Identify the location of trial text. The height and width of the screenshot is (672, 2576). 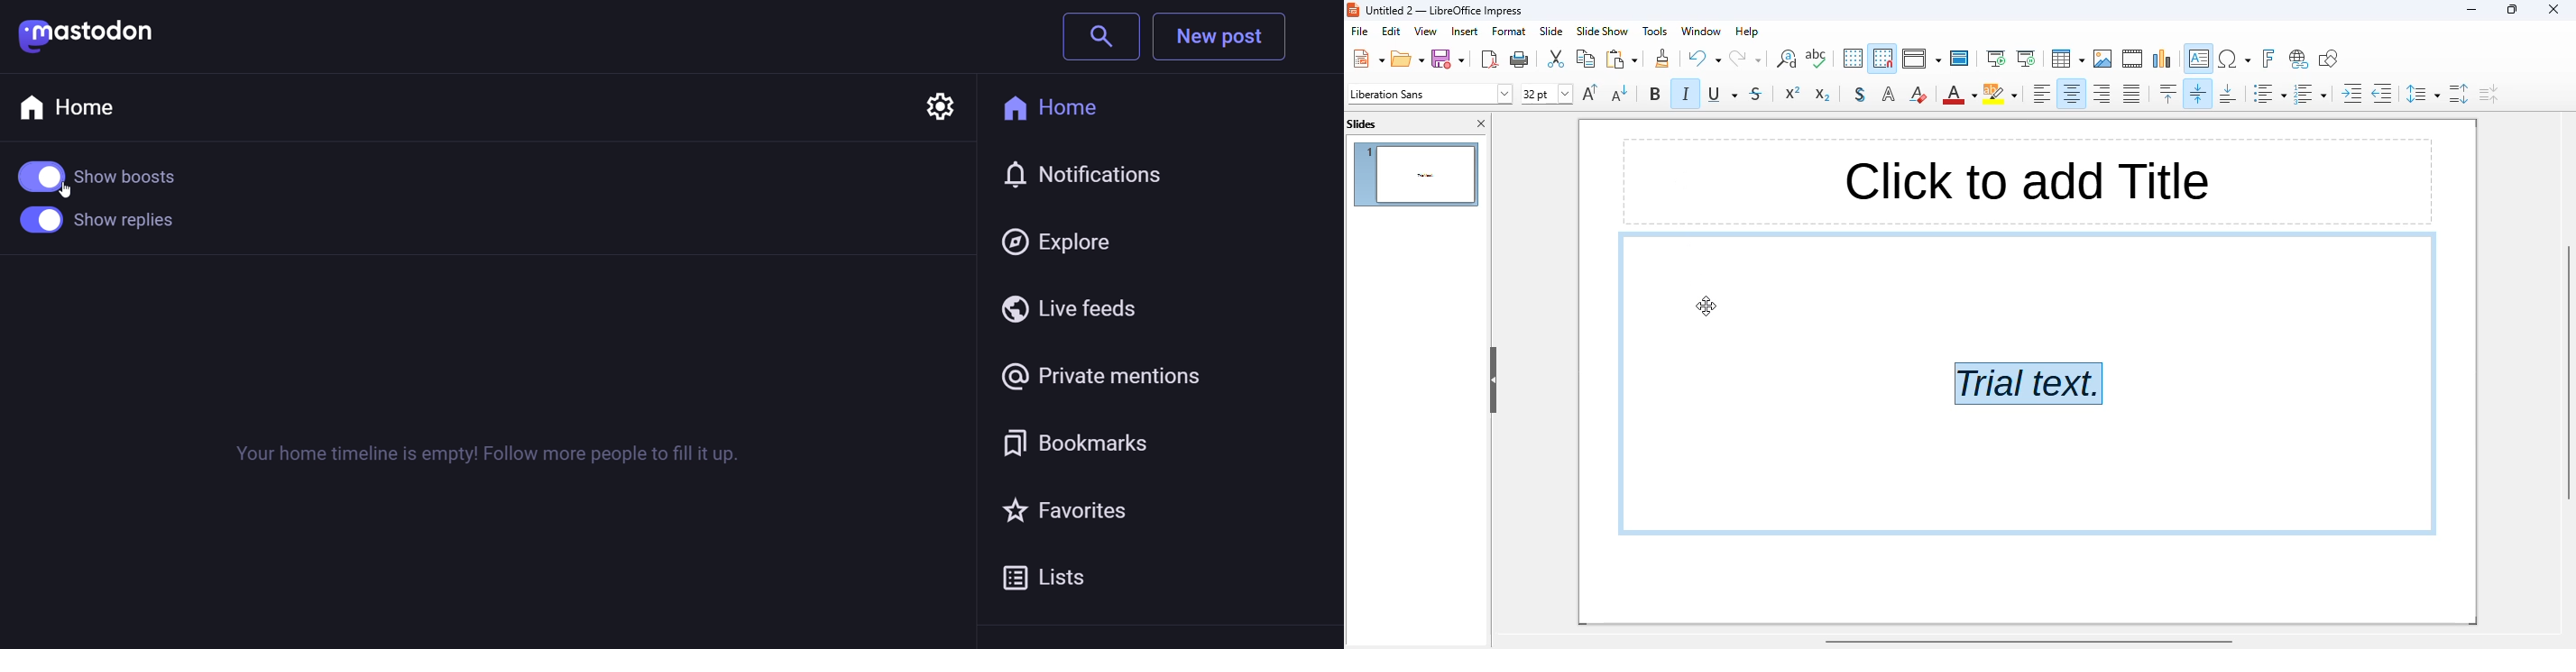
(2029, 383).